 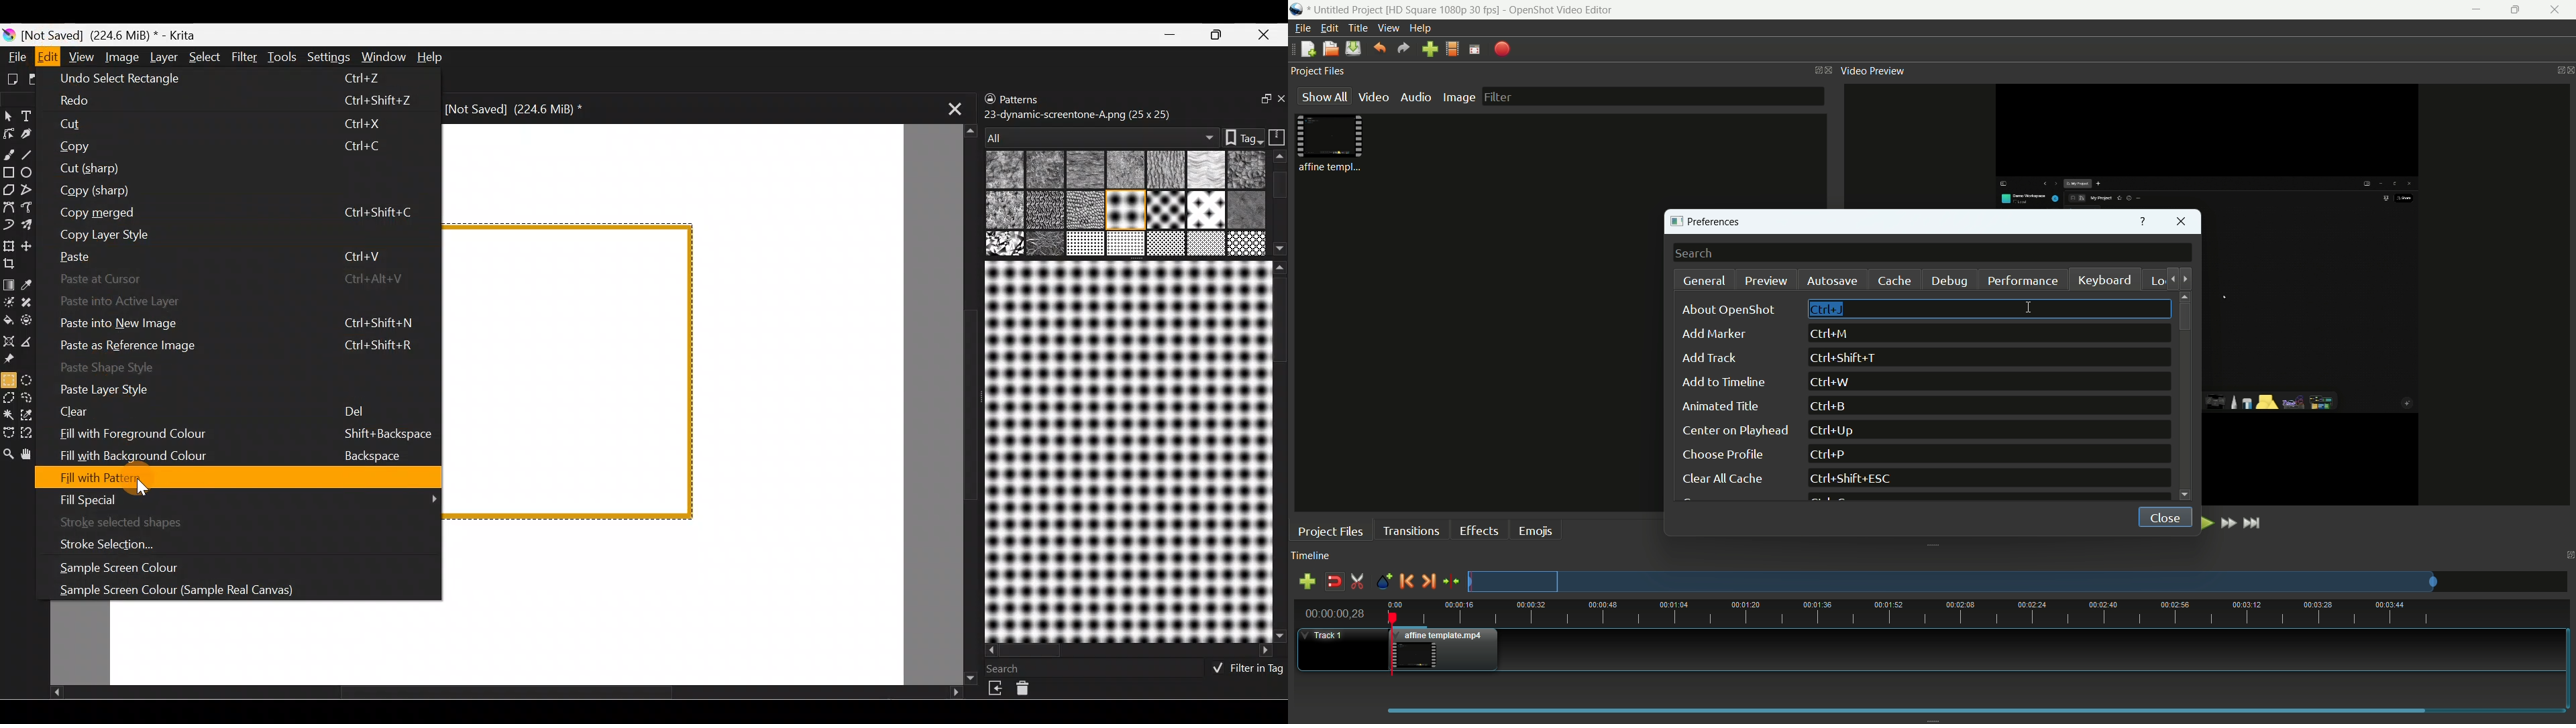 I want to click on Close docker, so click(x=1279, y=100).